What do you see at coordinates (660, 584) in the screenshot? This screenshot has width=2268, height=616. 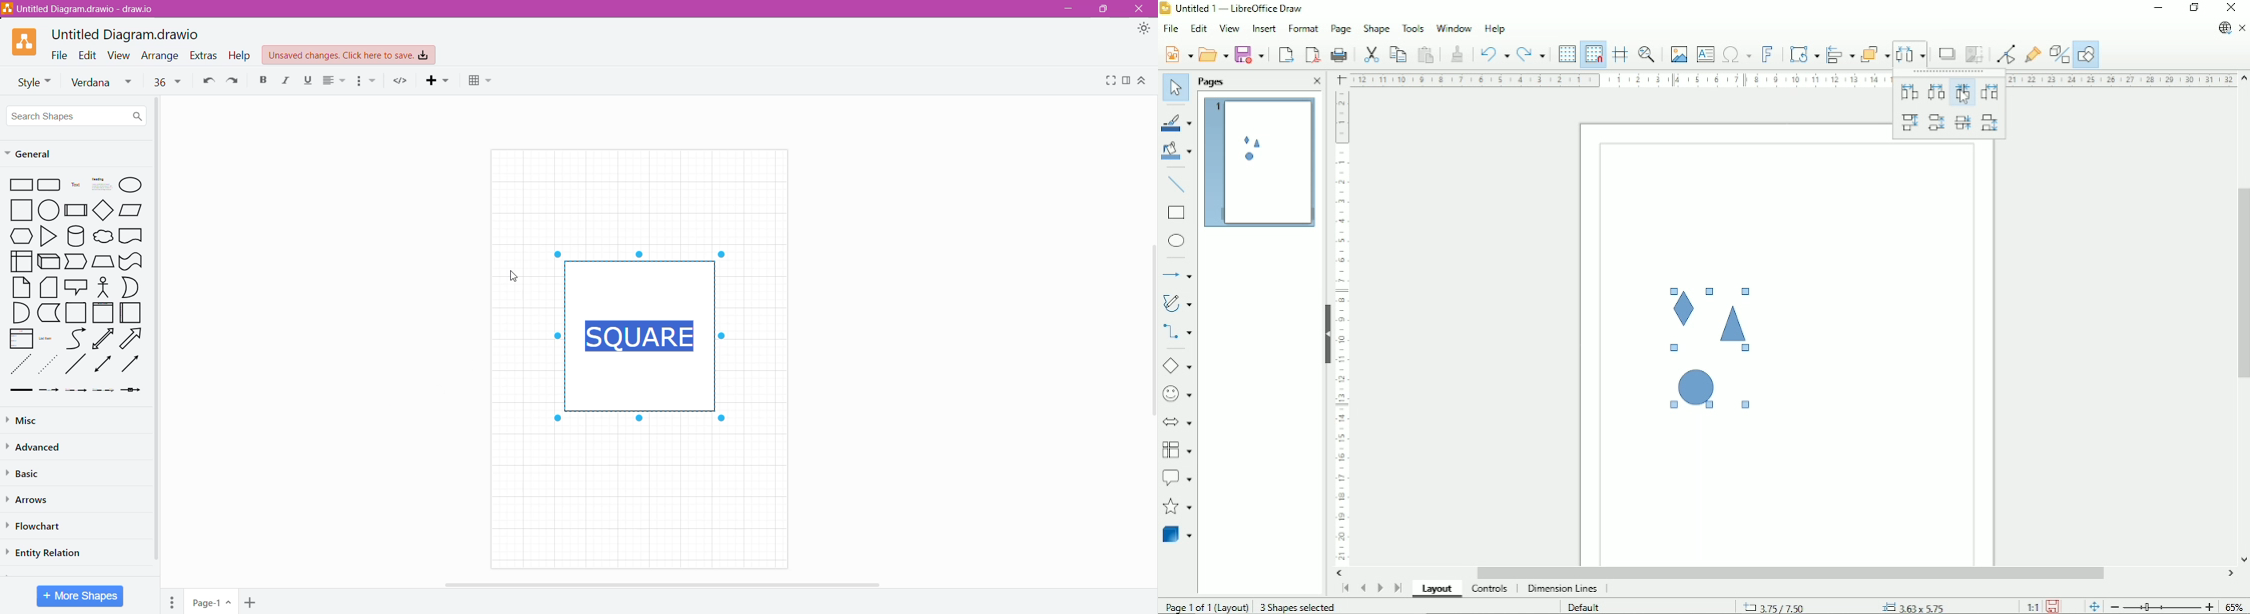 I see `Horizontal Scroll Bar` at bounding box center [660, 584].